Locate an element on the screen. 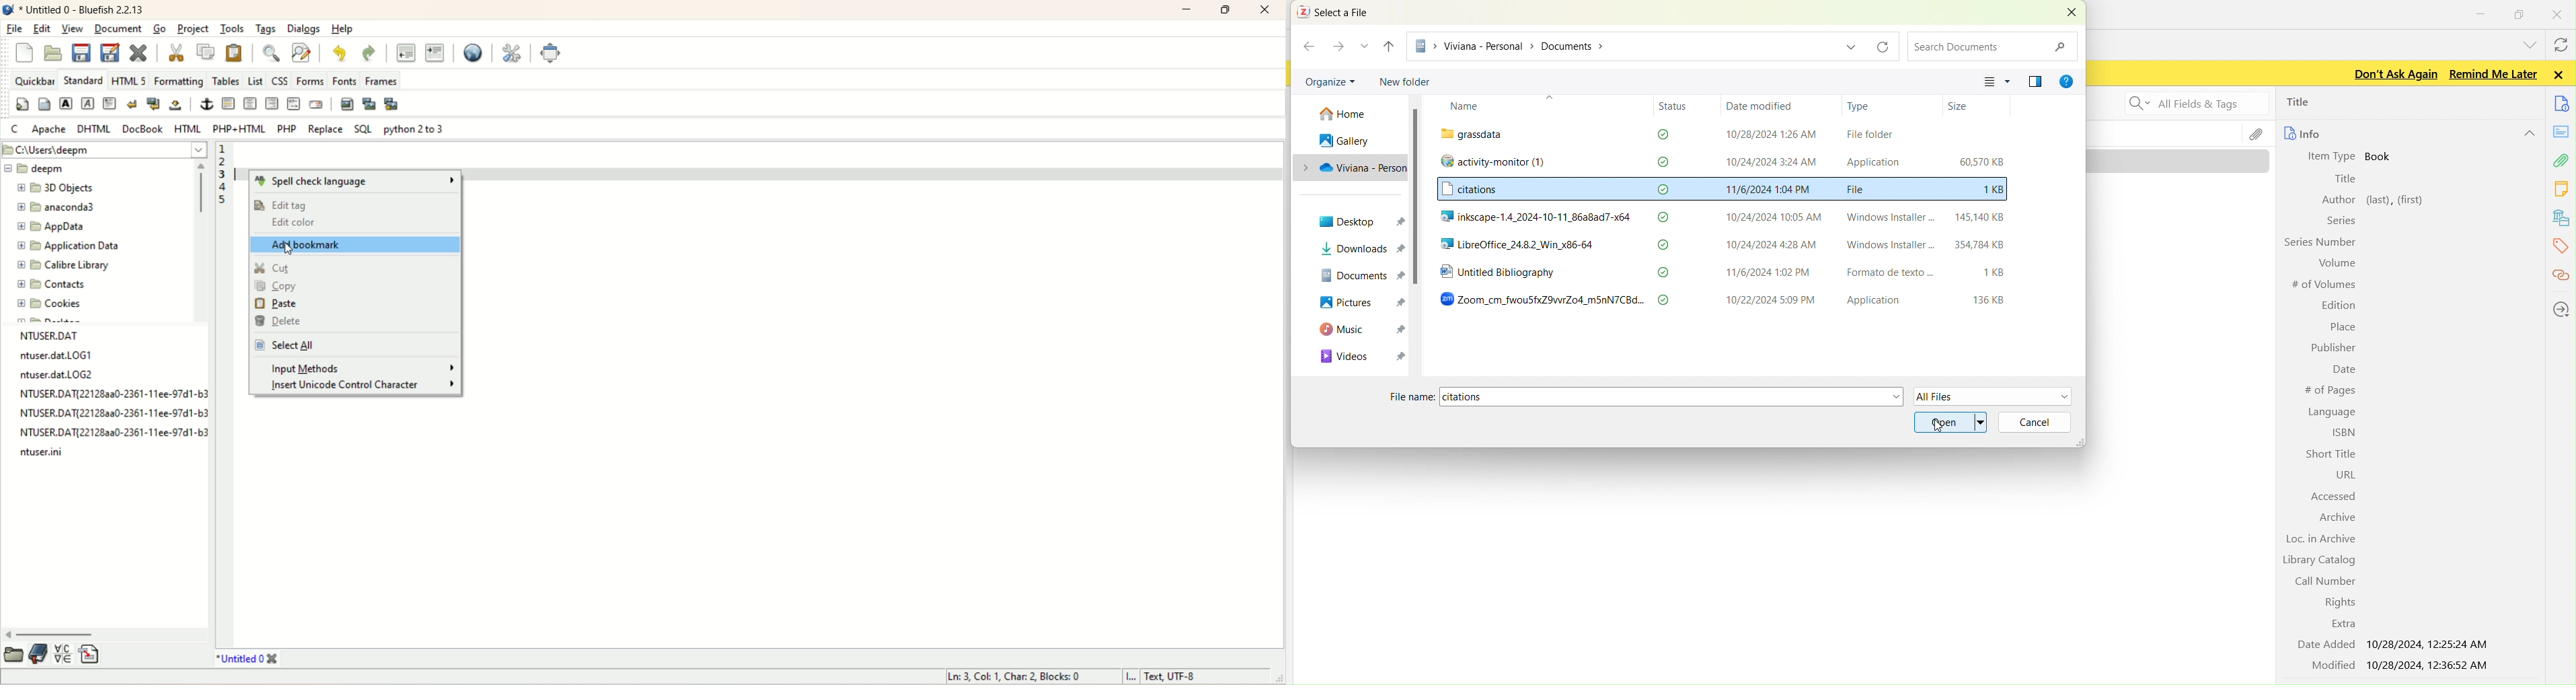 This screenshot has height=700, width=2576. HTML 5 is located at coordinates (129, 80).